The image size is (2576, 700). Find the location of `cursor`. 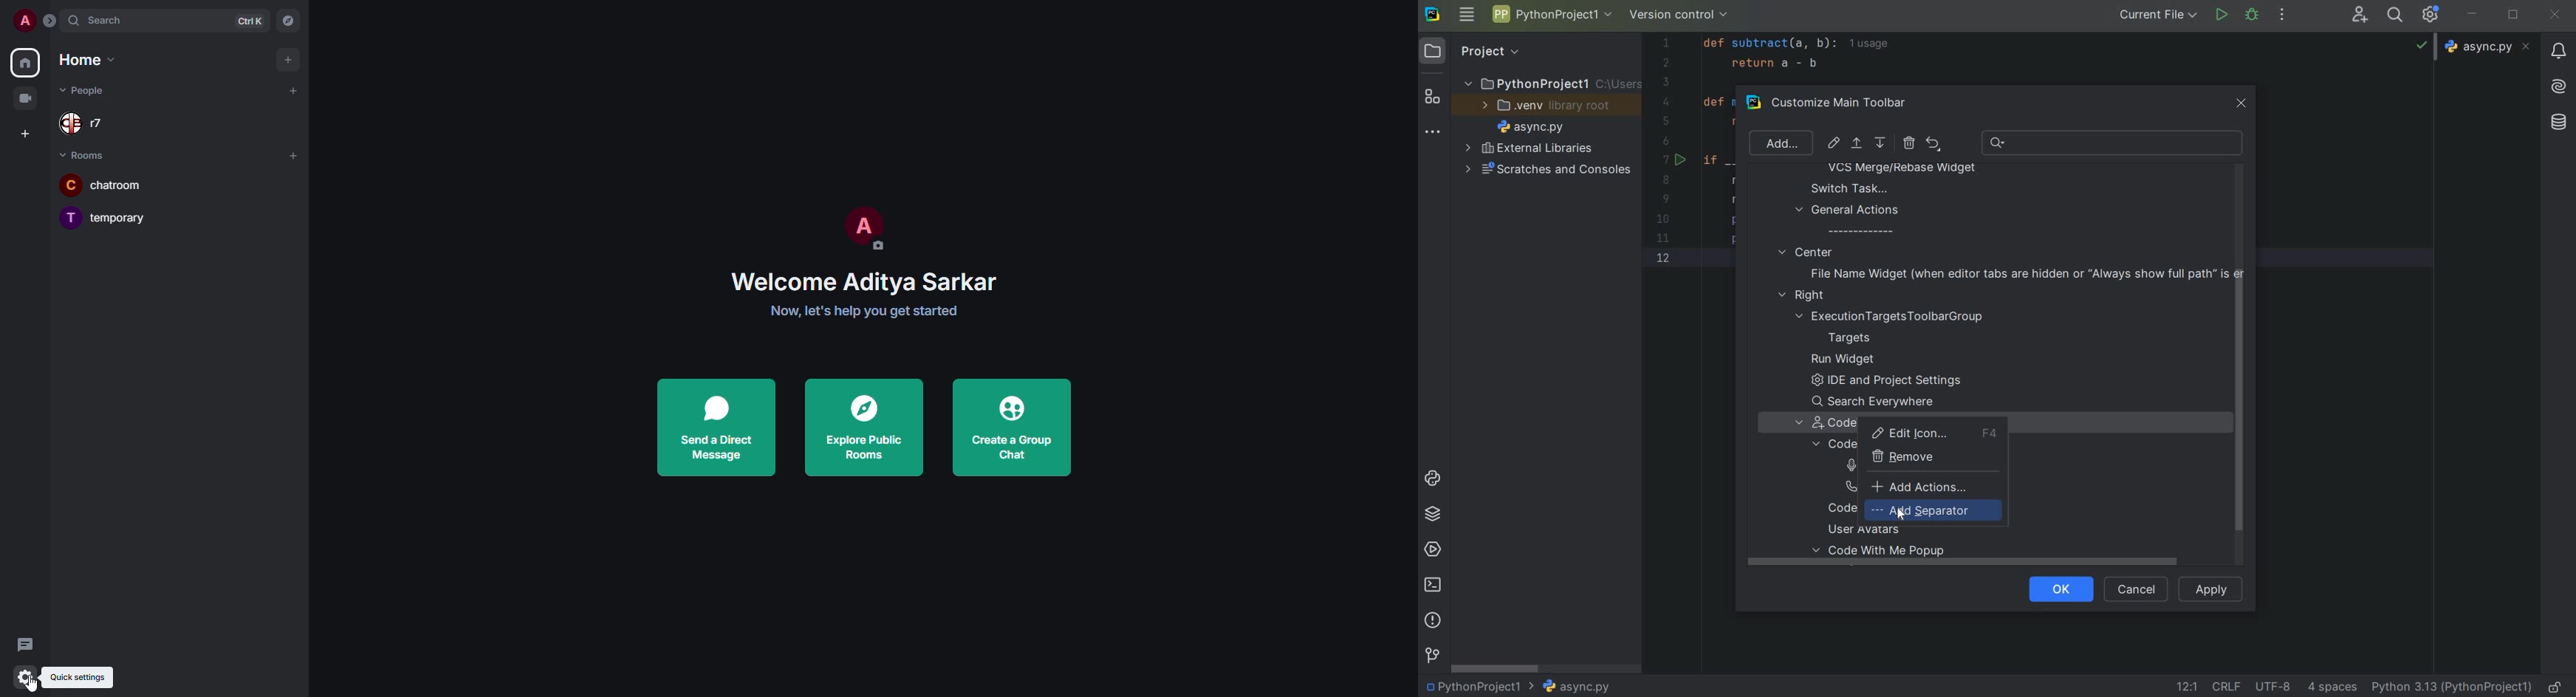

cursor is located at coordinates (32, 685).